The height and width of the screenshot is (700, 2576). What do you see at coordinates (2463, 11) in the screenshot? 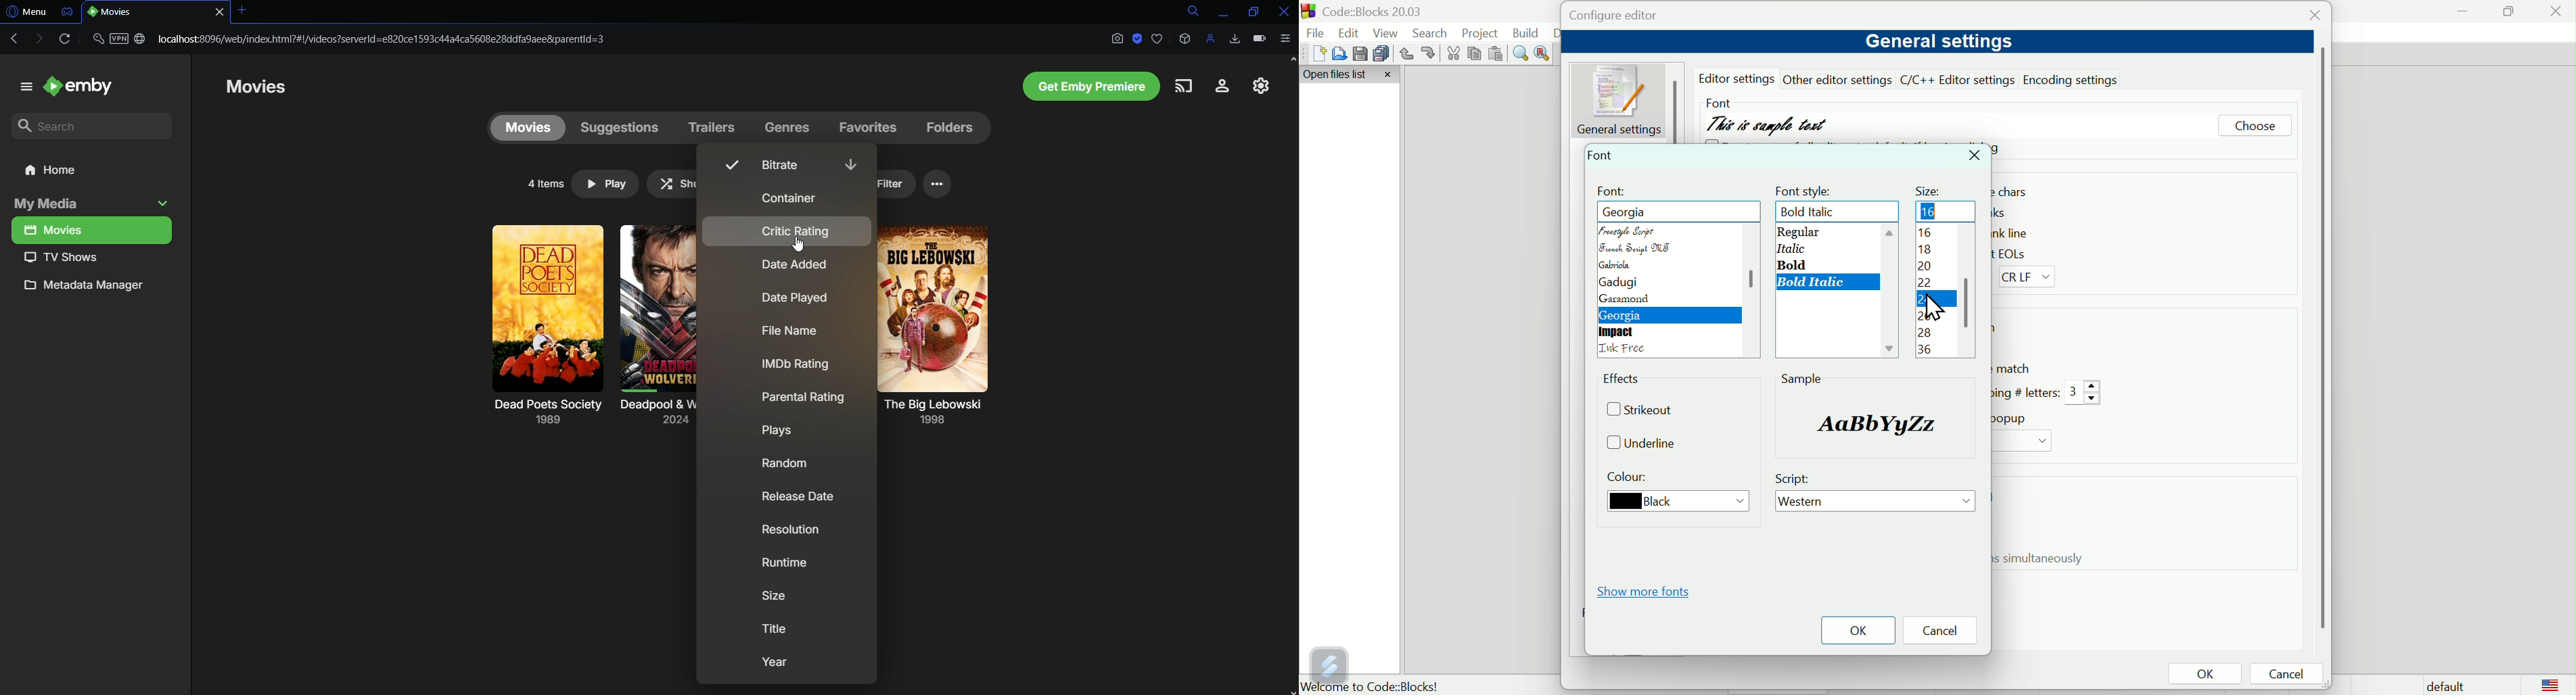
I see `minimise` at bounding box center [2463, 11].